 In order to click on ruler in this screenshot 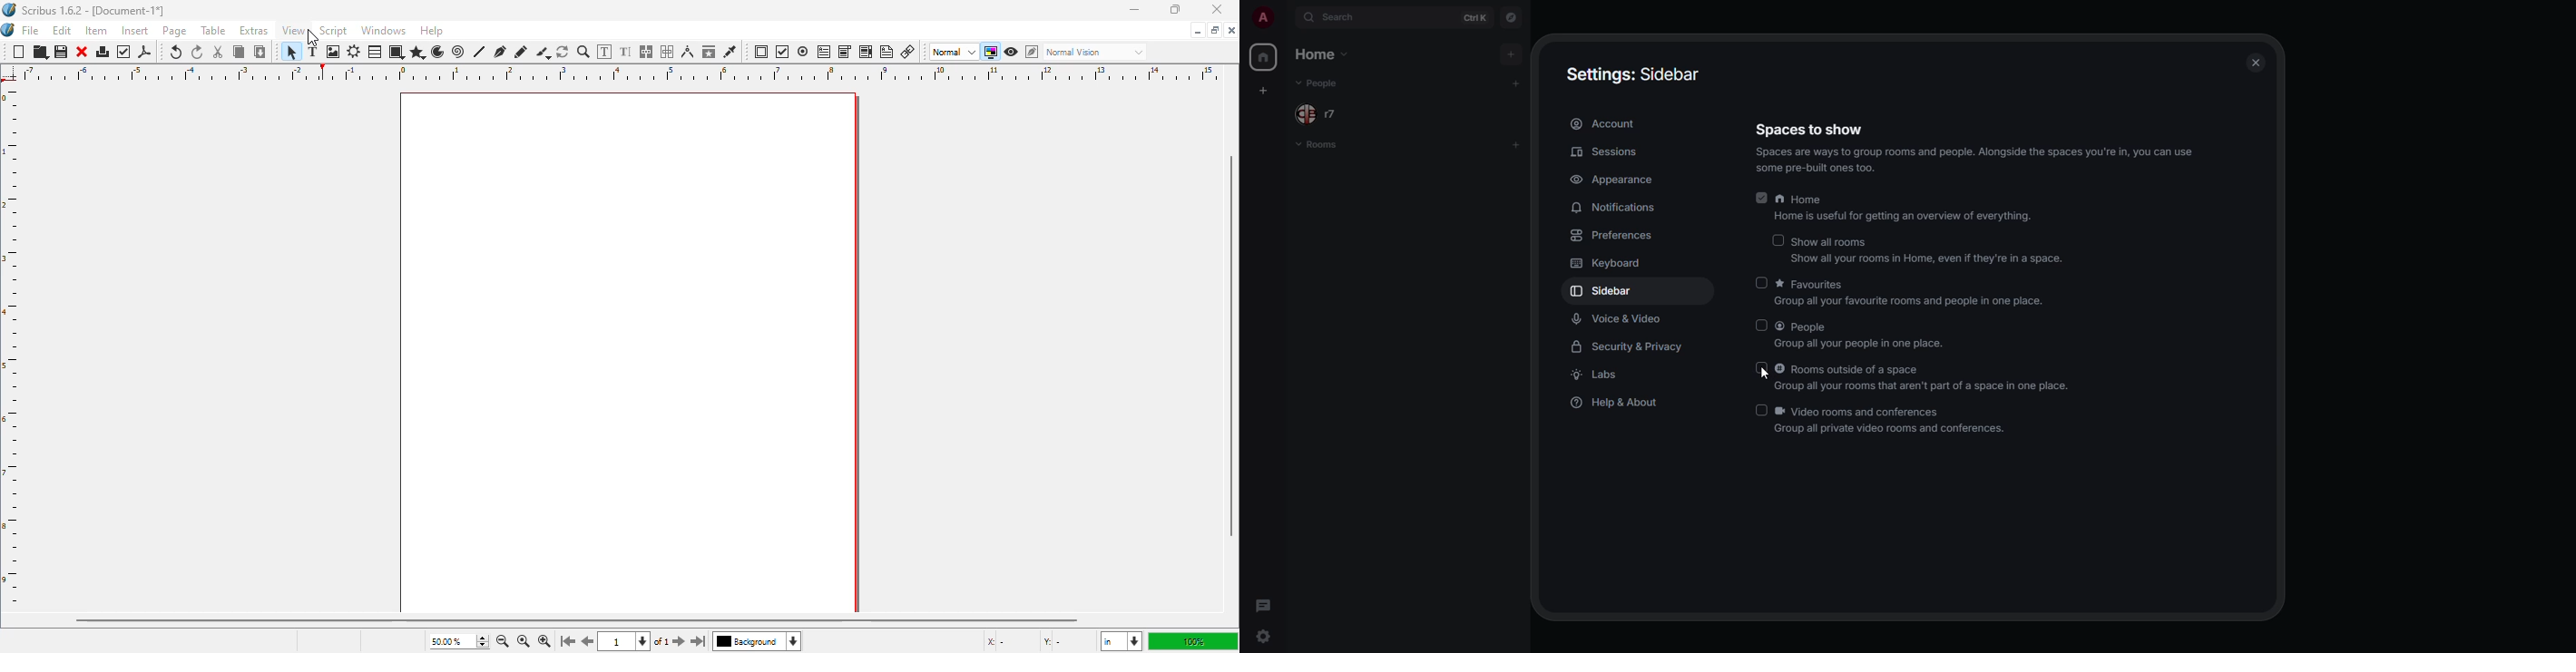, I will do `click(14, 346)`.